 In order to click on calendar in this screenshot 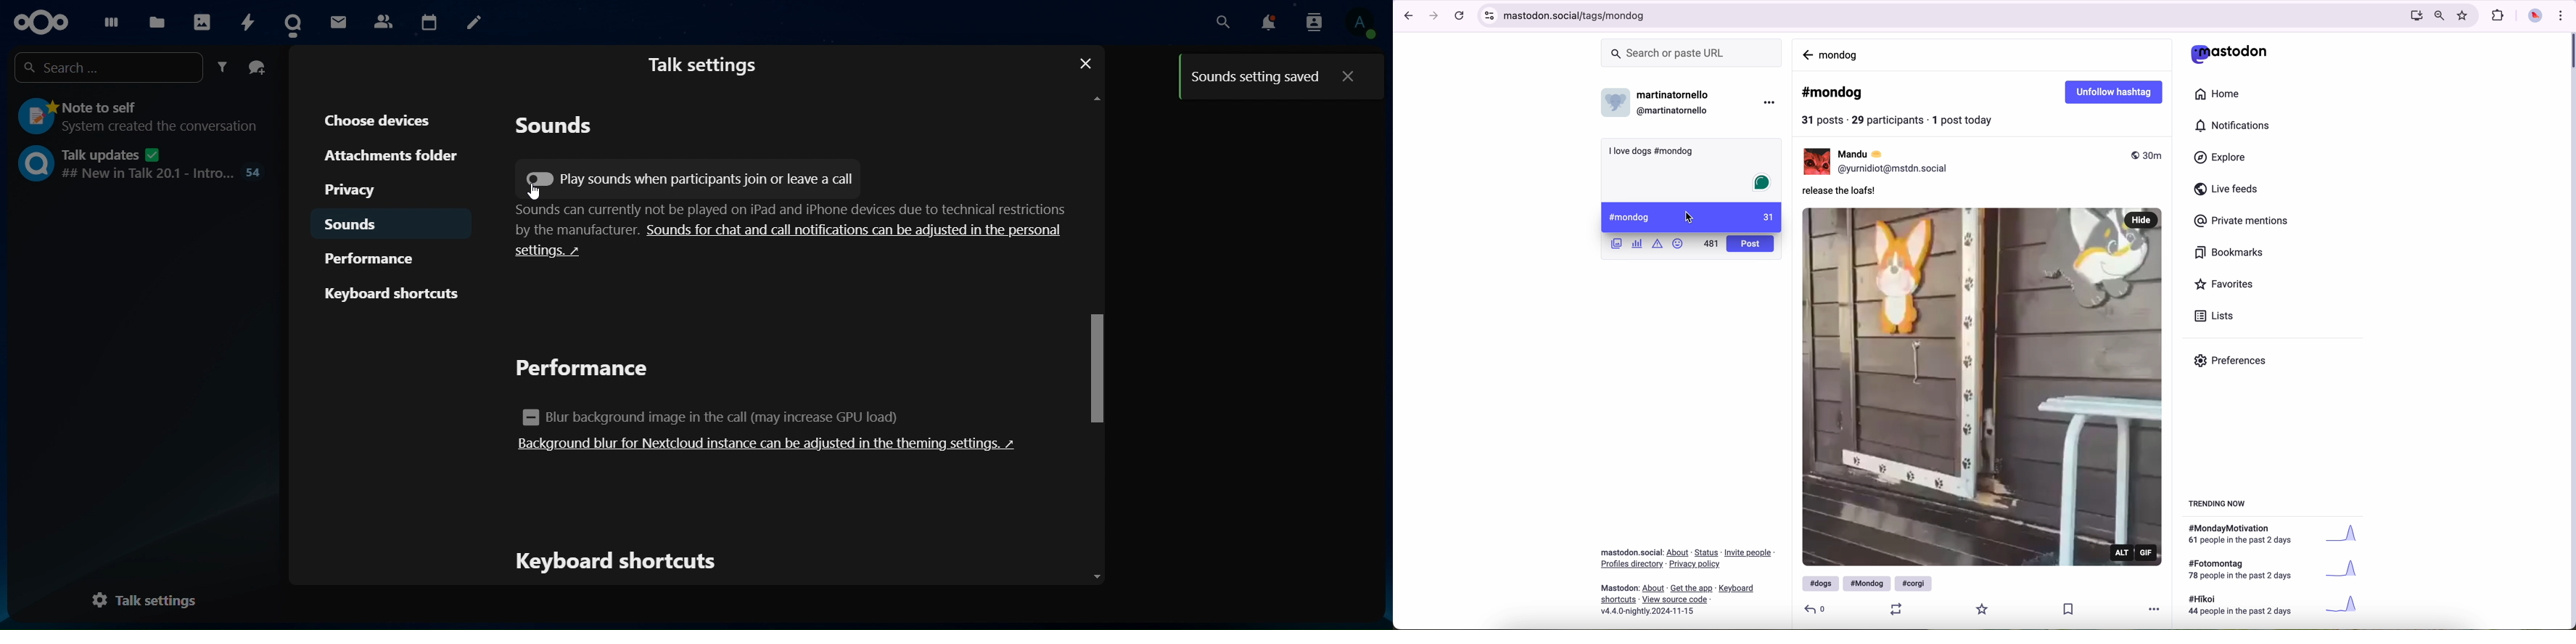, I will do `click(428, 20)`.